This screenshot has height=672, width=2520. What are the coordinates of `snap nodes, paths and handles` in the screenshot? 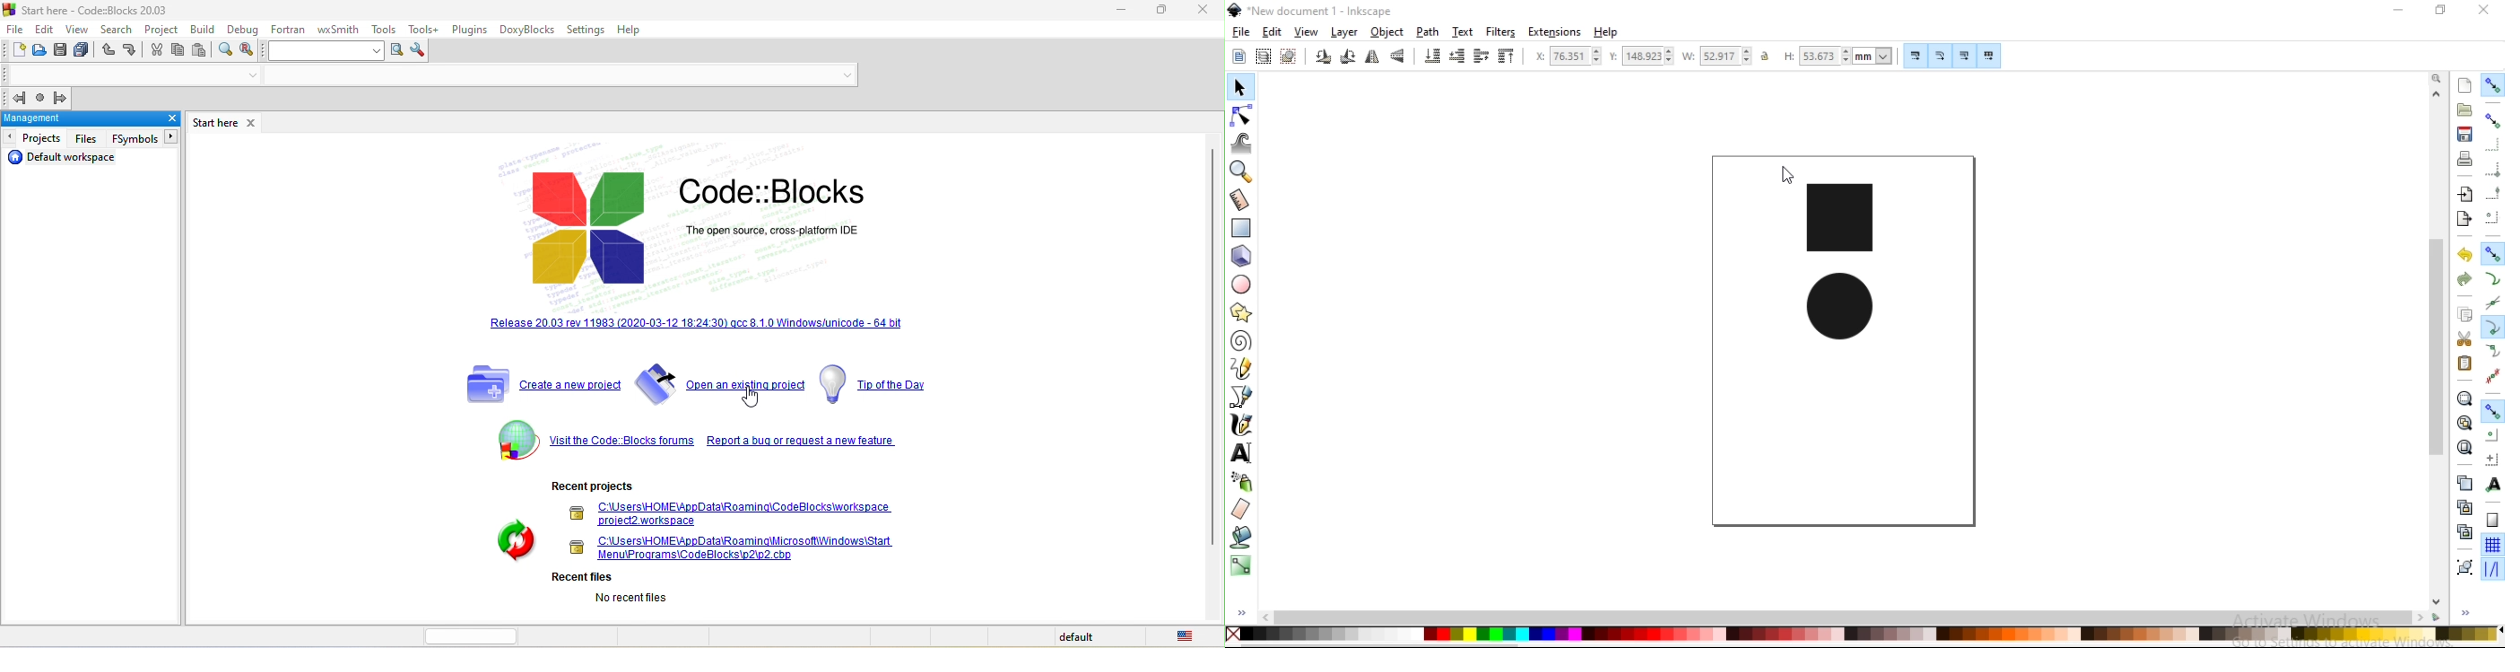 It's located at (2493, 253).